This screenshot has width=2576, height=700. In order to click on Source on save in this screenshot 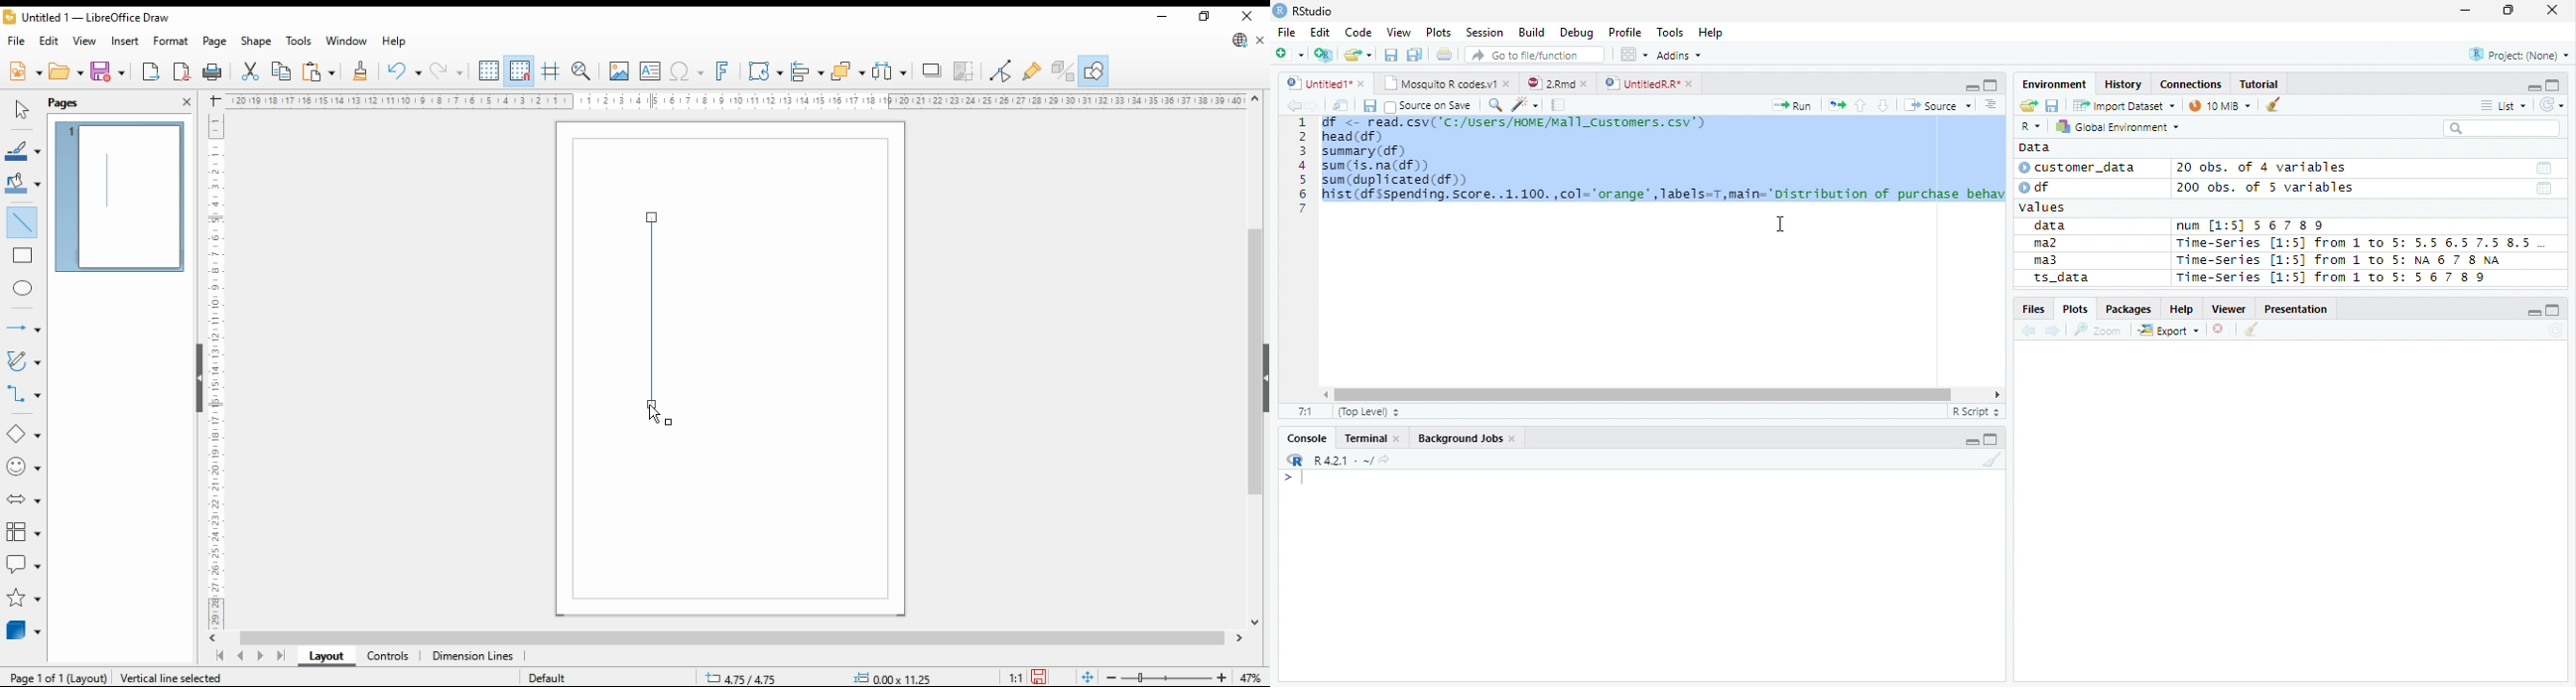, I will do `click(1429, 106)`.